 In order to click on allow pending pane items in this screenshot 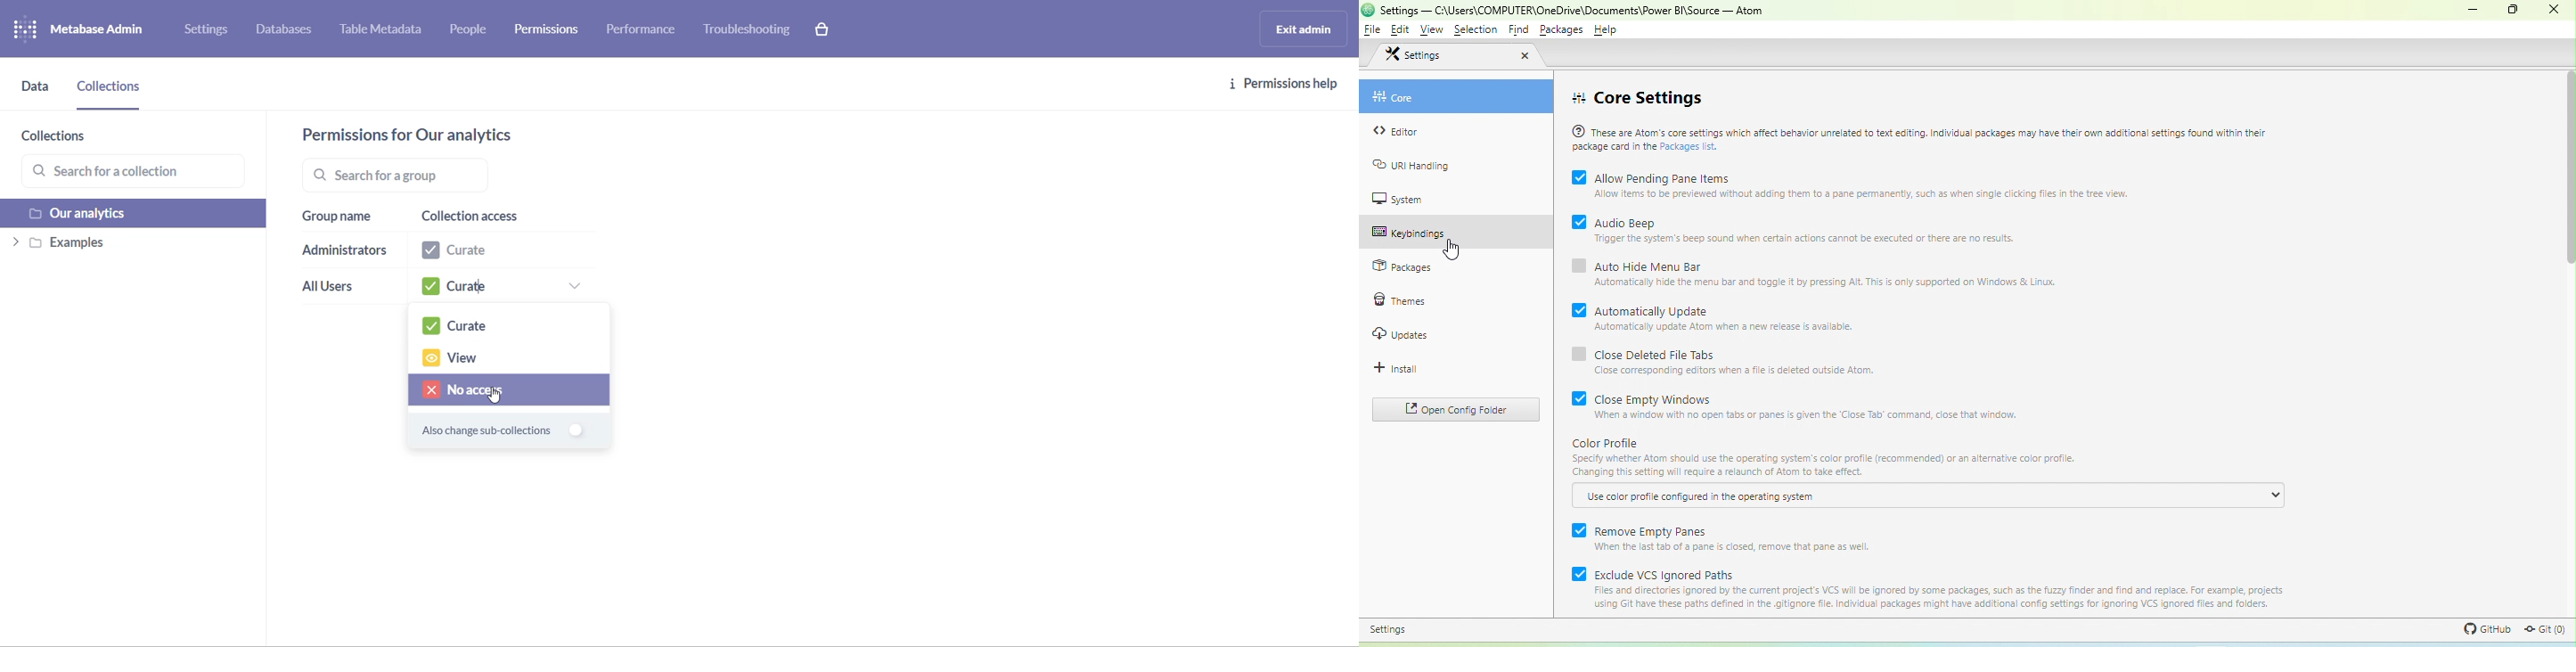, I will do `click(1651, 176)`.